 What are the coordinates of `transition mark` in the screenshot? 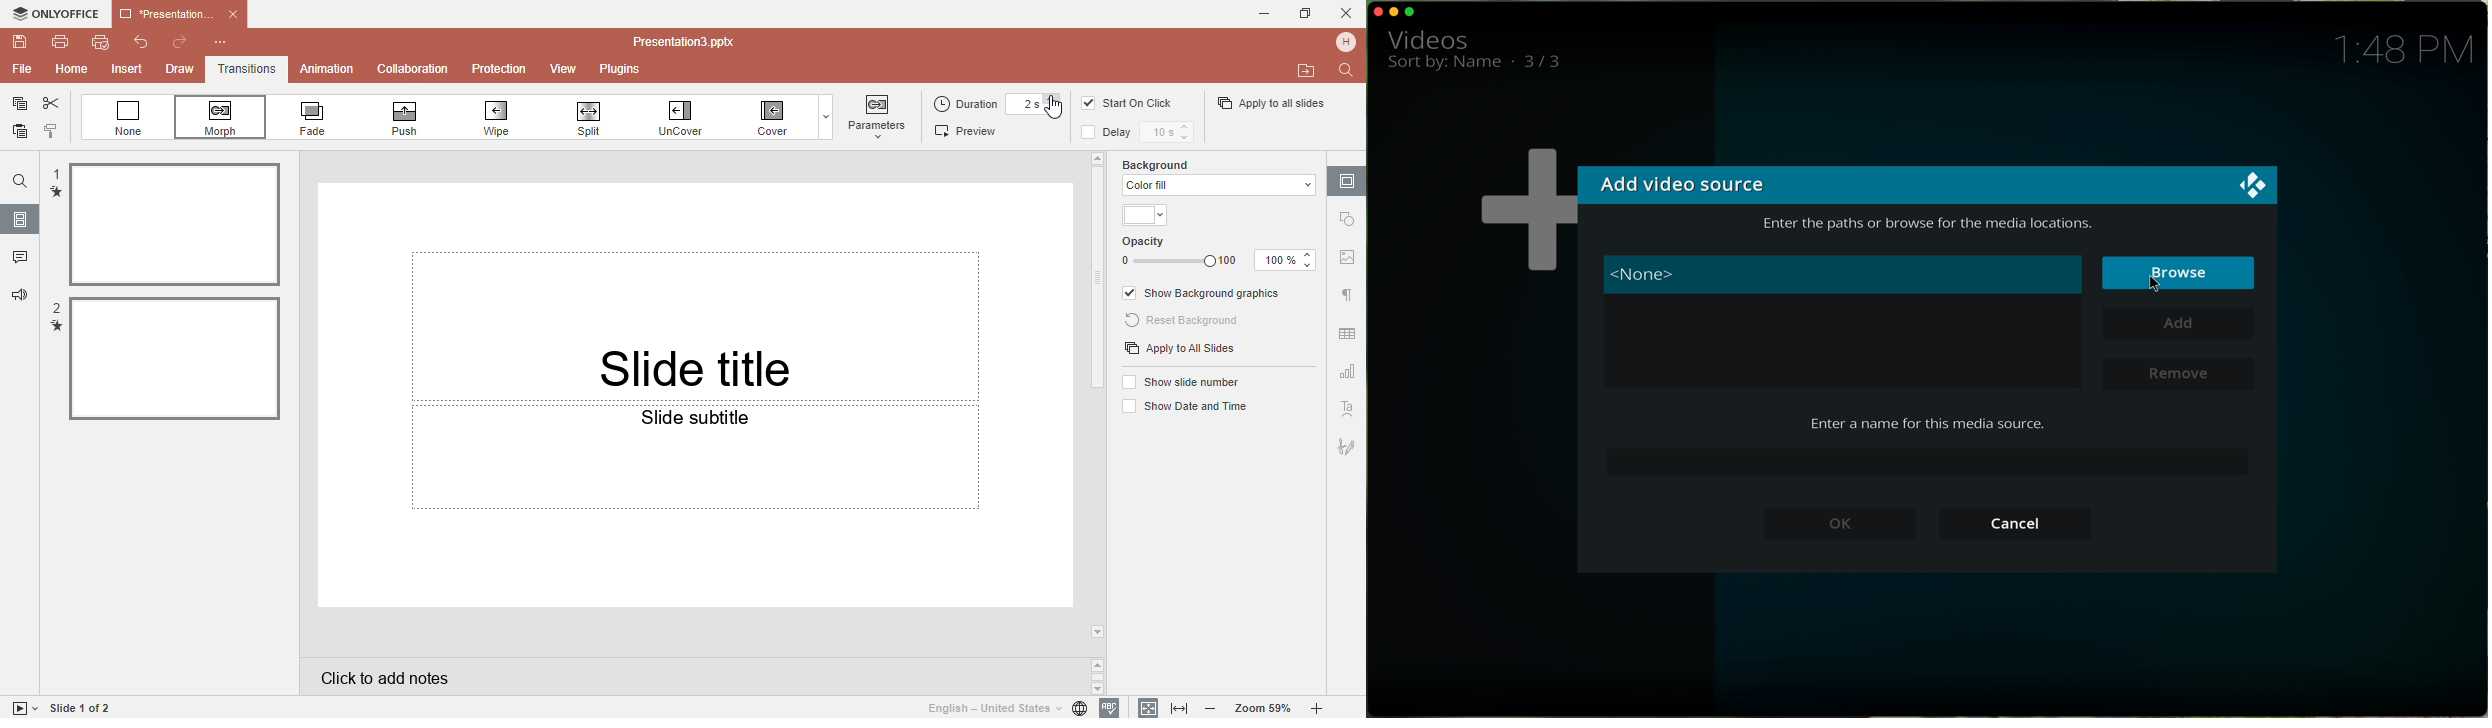 It's located at (56, 192).